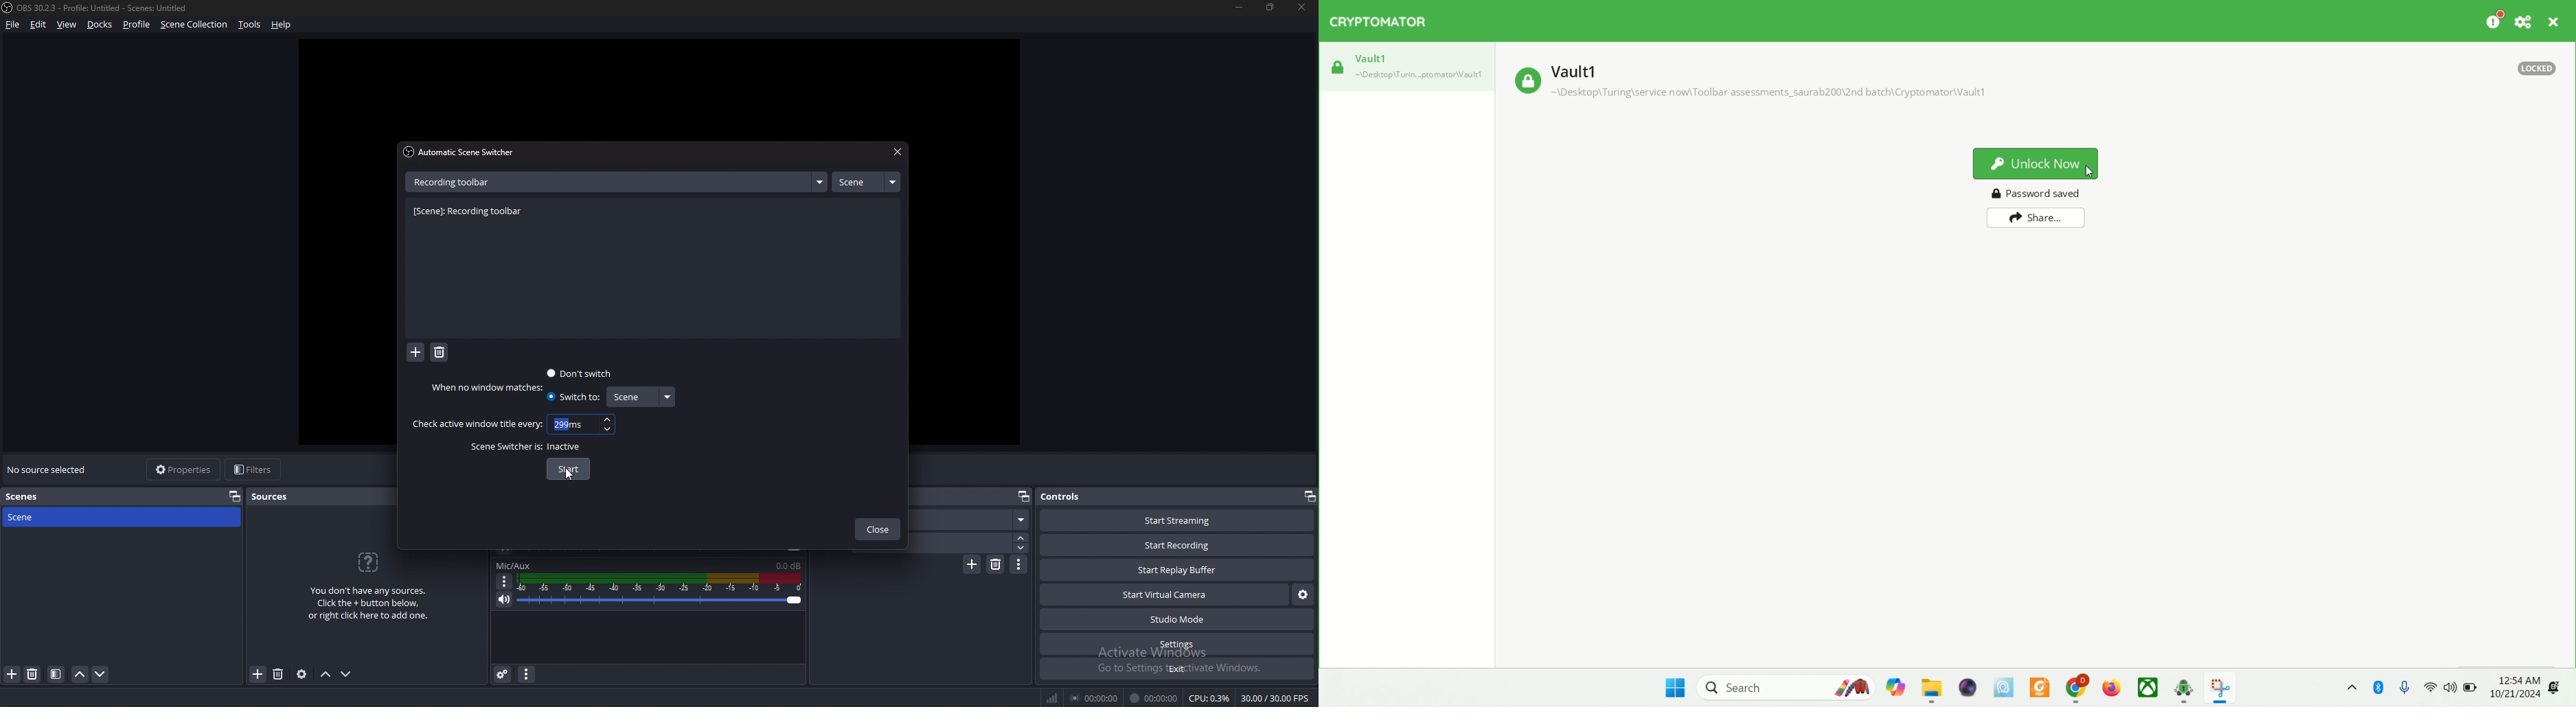 This screenshot has width=2576, height=728. Describe the element at coordinates (1023, 548) in the screenshot. I see `decrease duration` at that location.